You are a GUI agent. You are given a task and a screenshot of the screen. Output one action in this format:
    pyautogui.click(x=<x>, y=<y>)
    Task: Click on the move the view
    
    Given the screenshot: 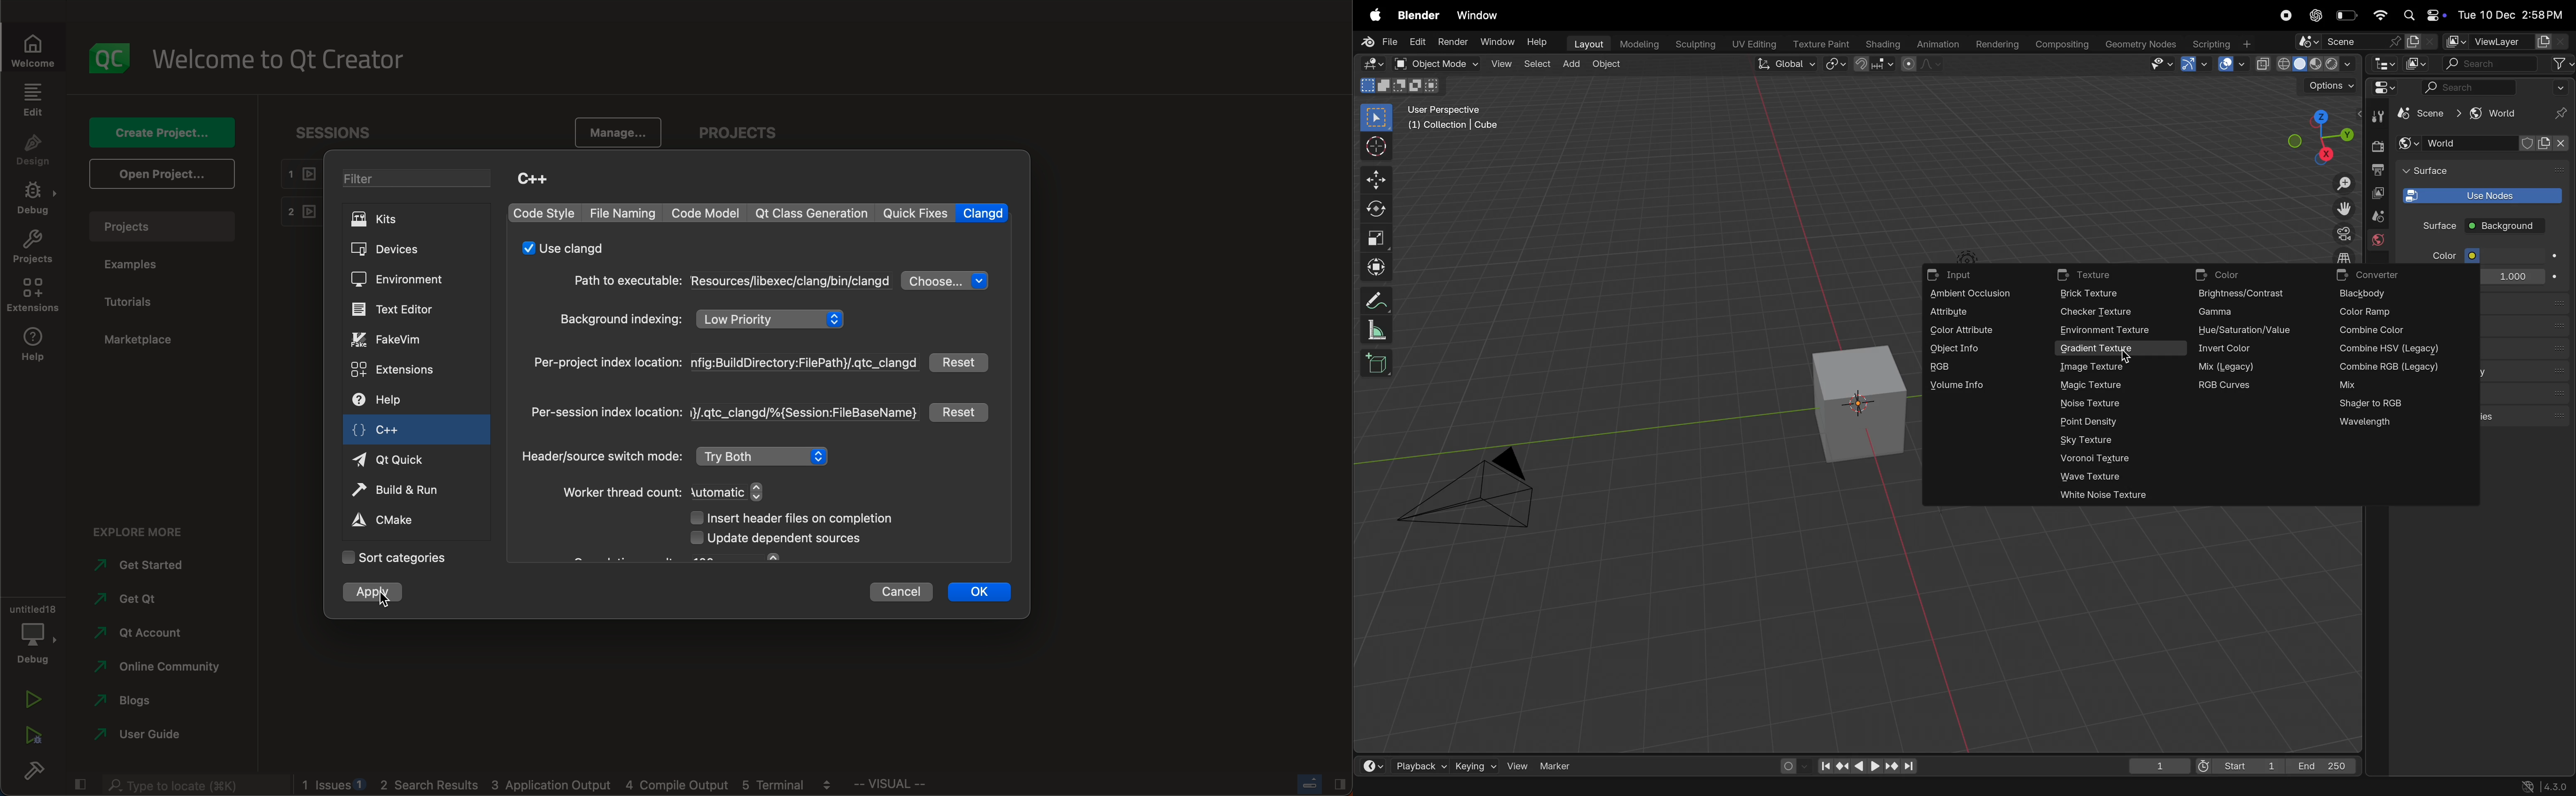 What is the action you would take?
    pyautogui.click(x=2342, y=207)
    